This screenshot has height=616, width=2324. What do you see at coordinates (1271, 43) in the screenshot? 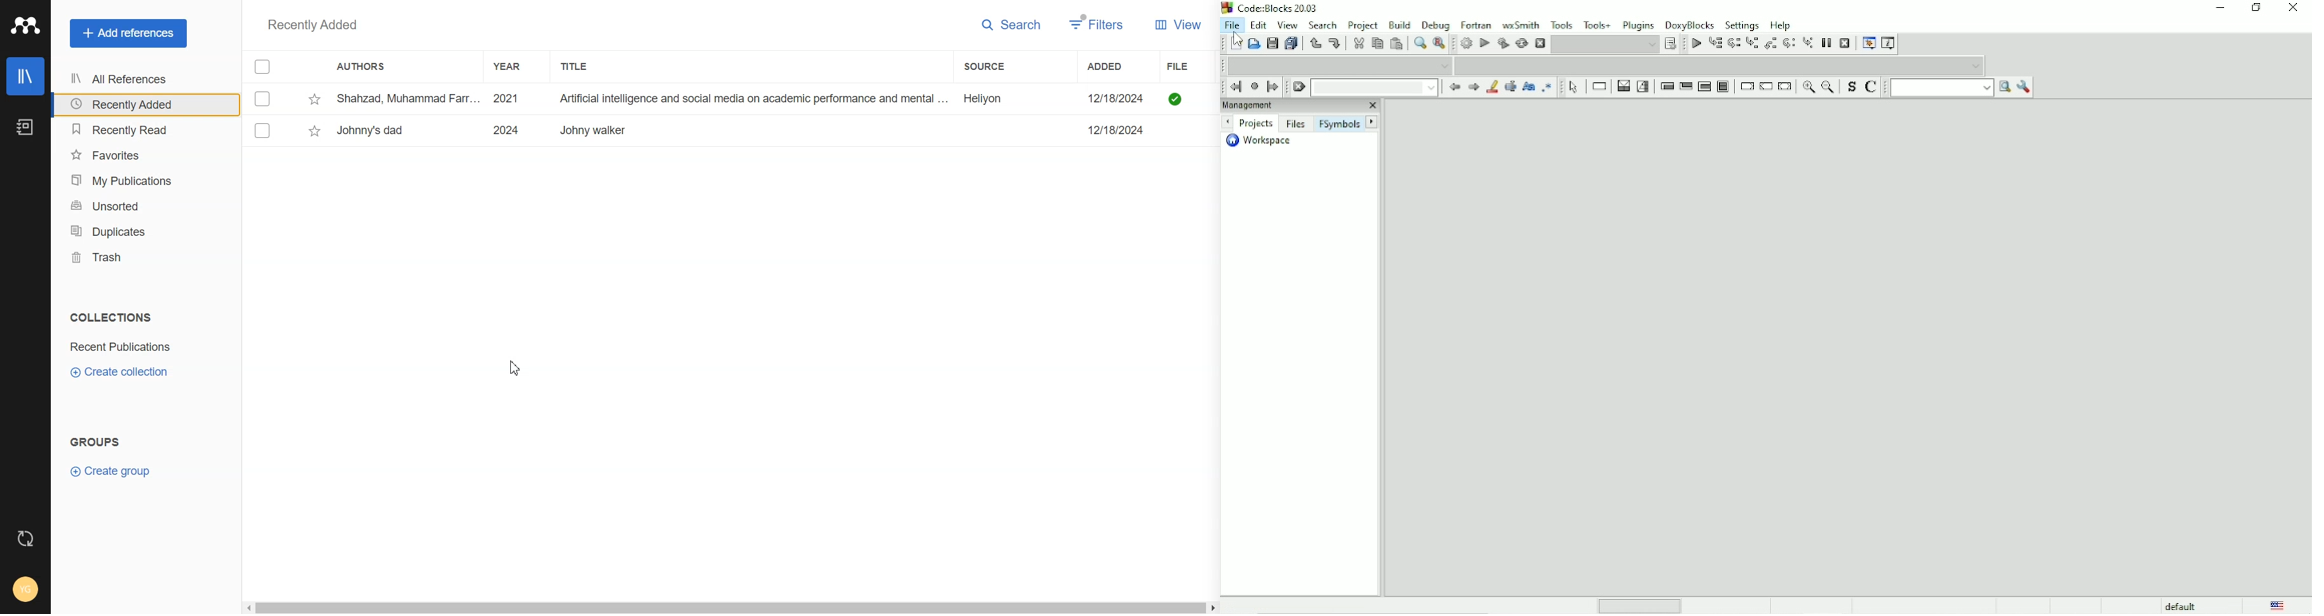
I see `Save` at bounding box center [1271, 43].